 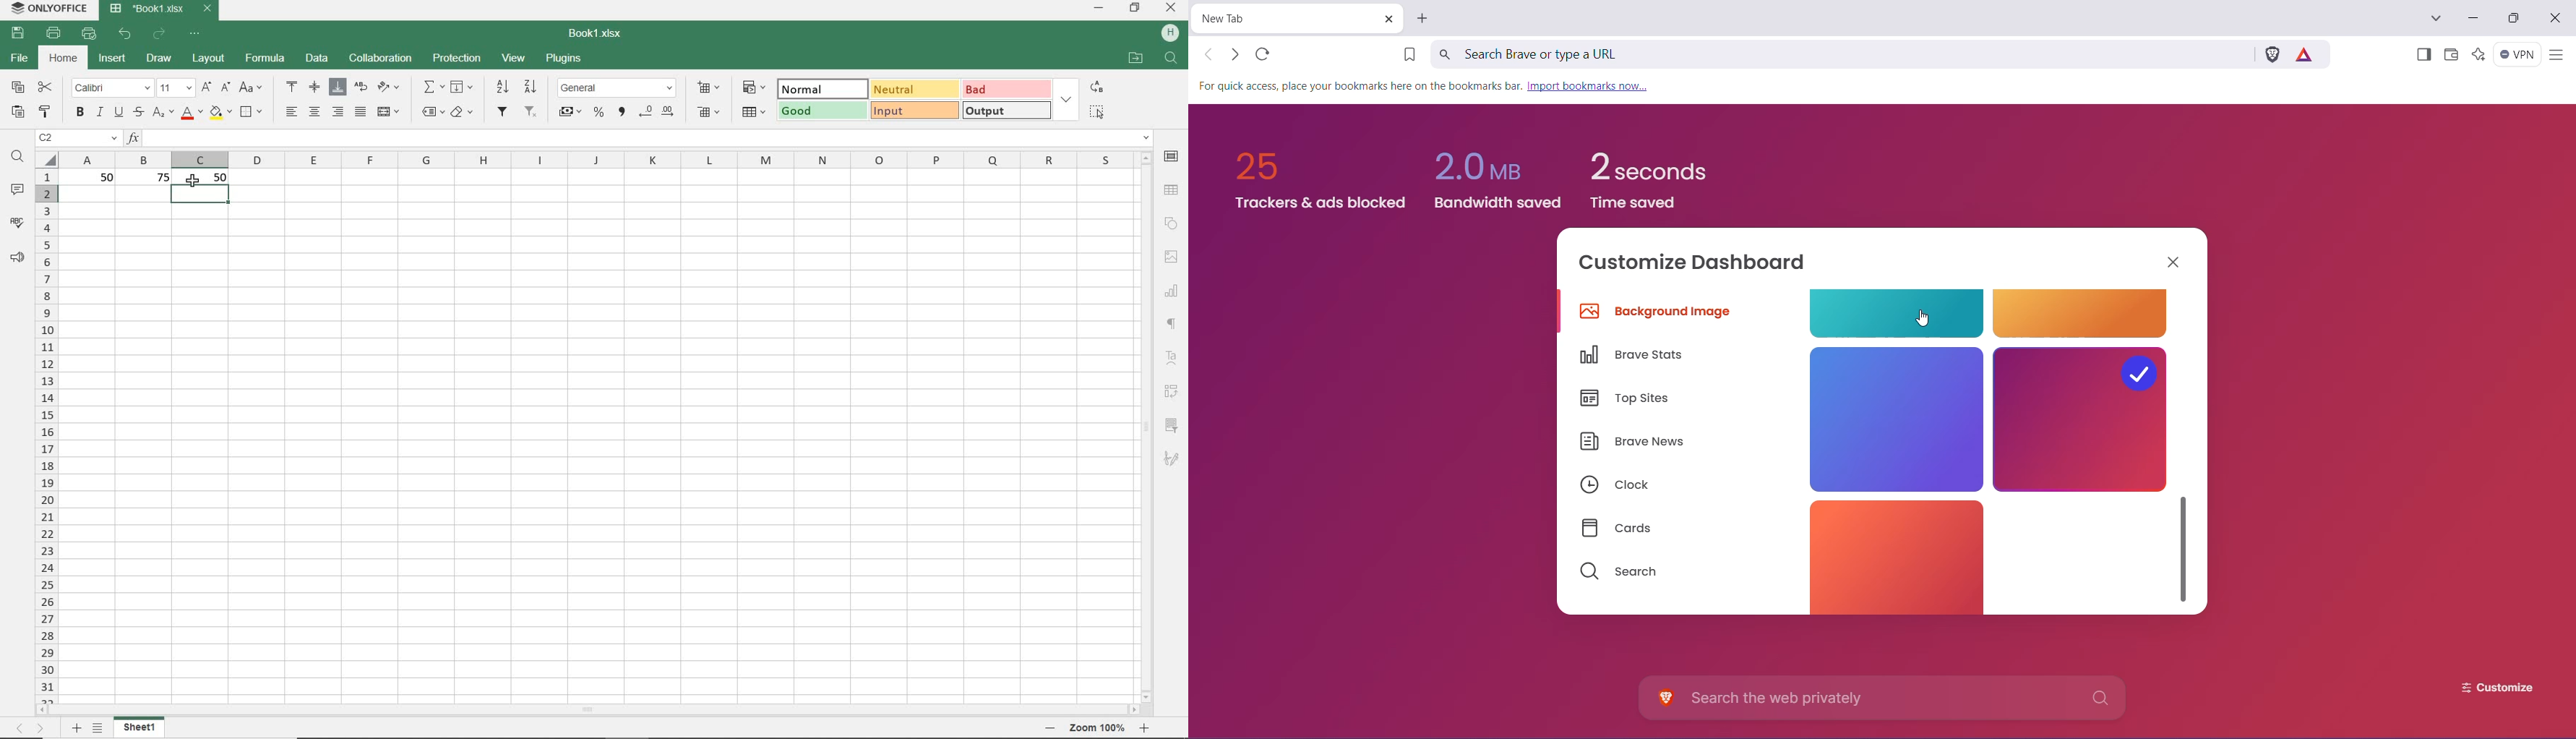 I want to click on file name, so click(x=594, y=32).